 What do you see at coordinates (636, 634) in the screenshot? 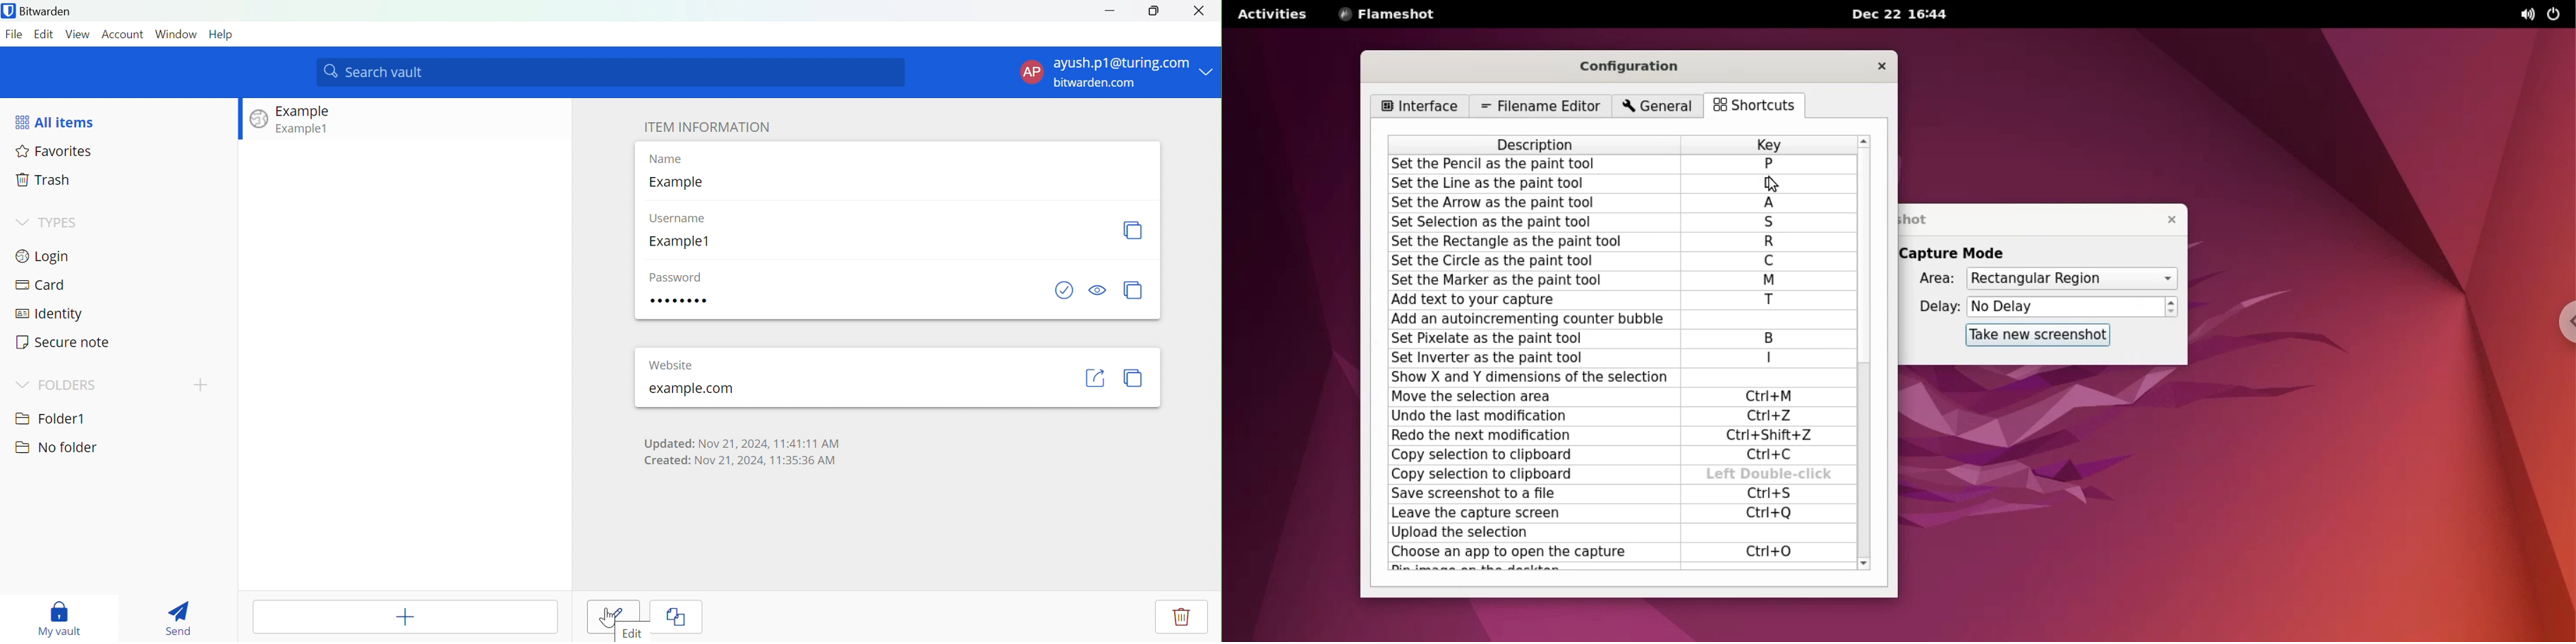
I see `Edit` at bounding box center [636, 634].